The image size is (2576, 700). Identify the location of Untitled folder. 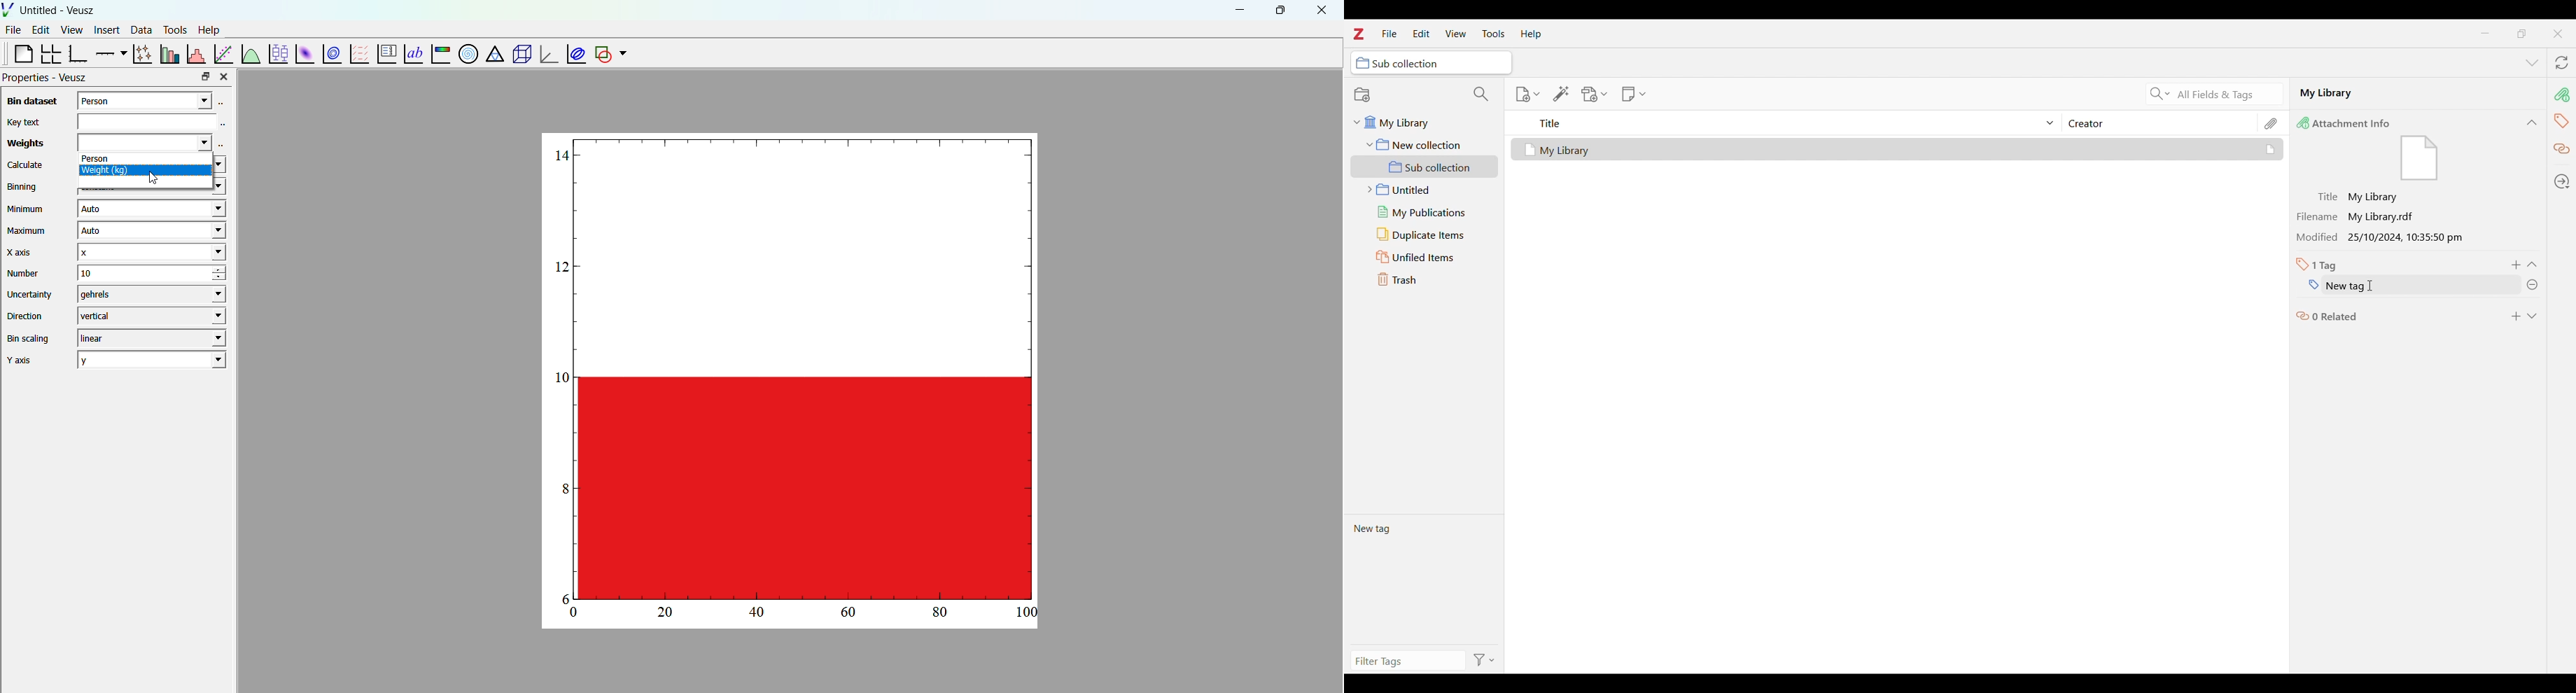
(1422, 188).